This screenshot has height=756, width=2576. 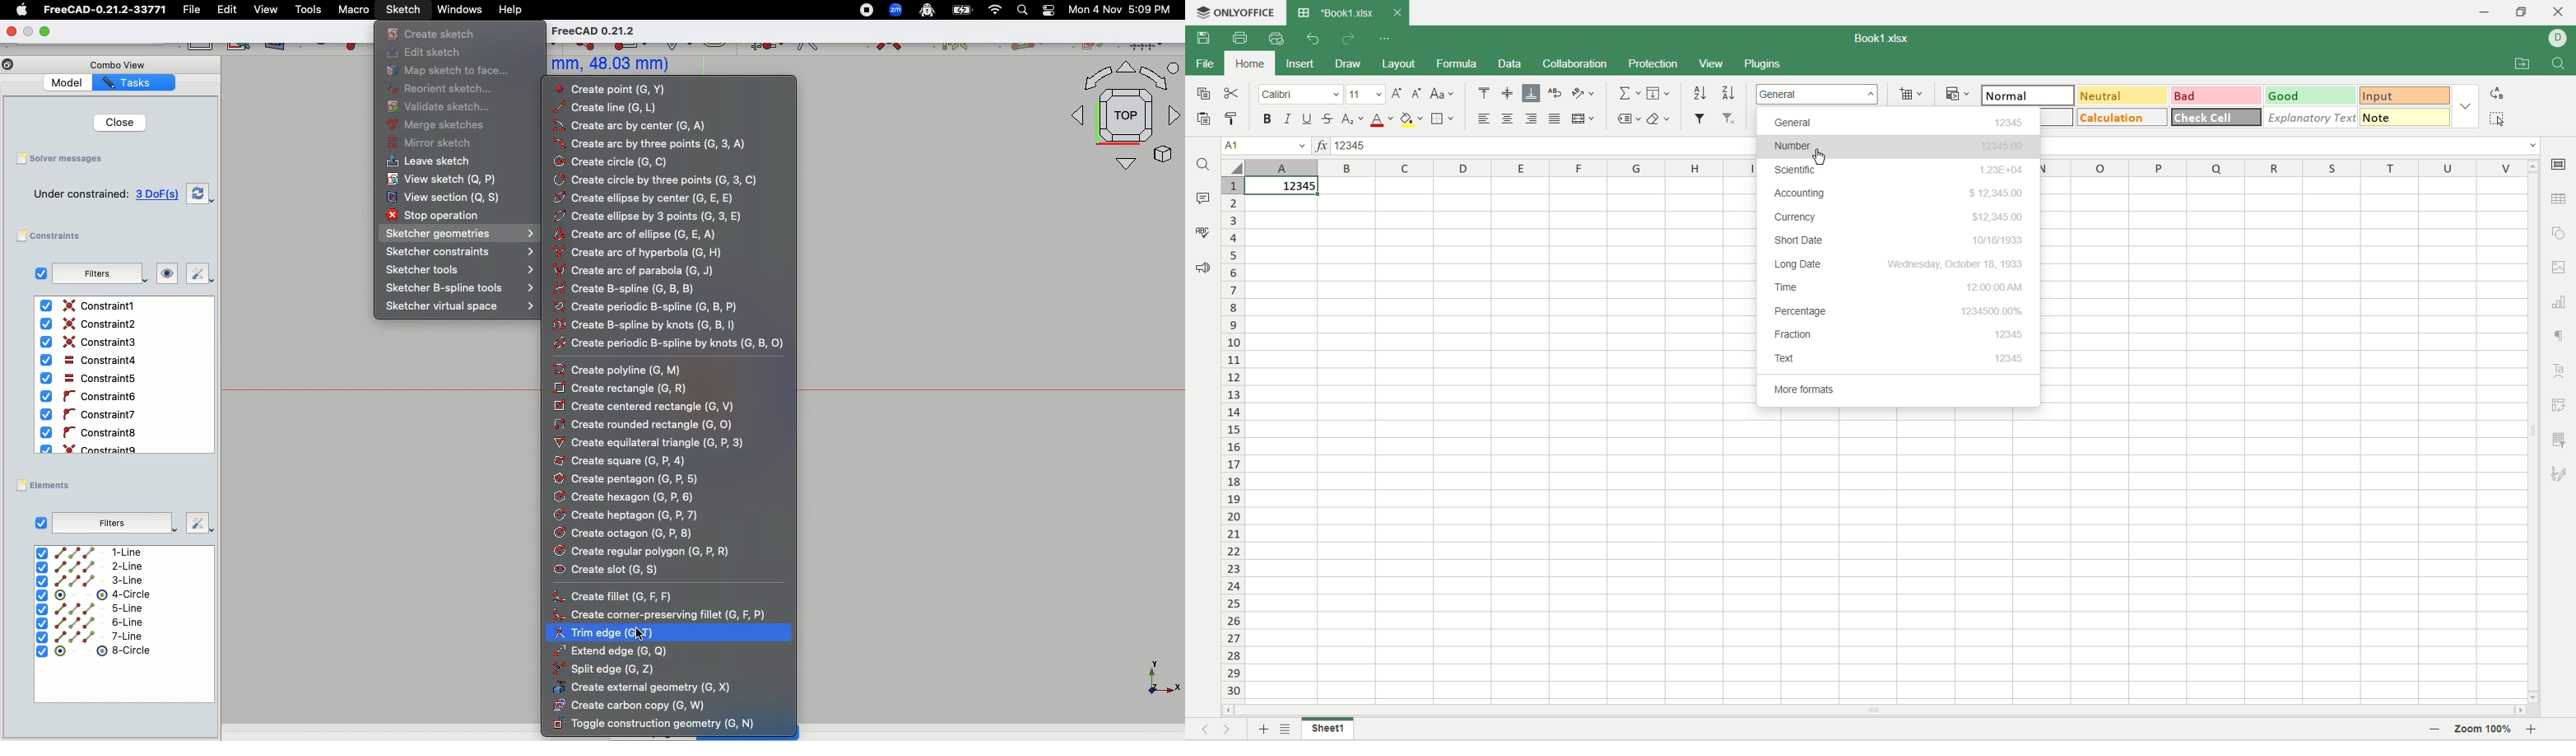 What do you see at coordinates (1201, 232) in the screenshot?
I see `spell check` at bounding box center [1201, 232].